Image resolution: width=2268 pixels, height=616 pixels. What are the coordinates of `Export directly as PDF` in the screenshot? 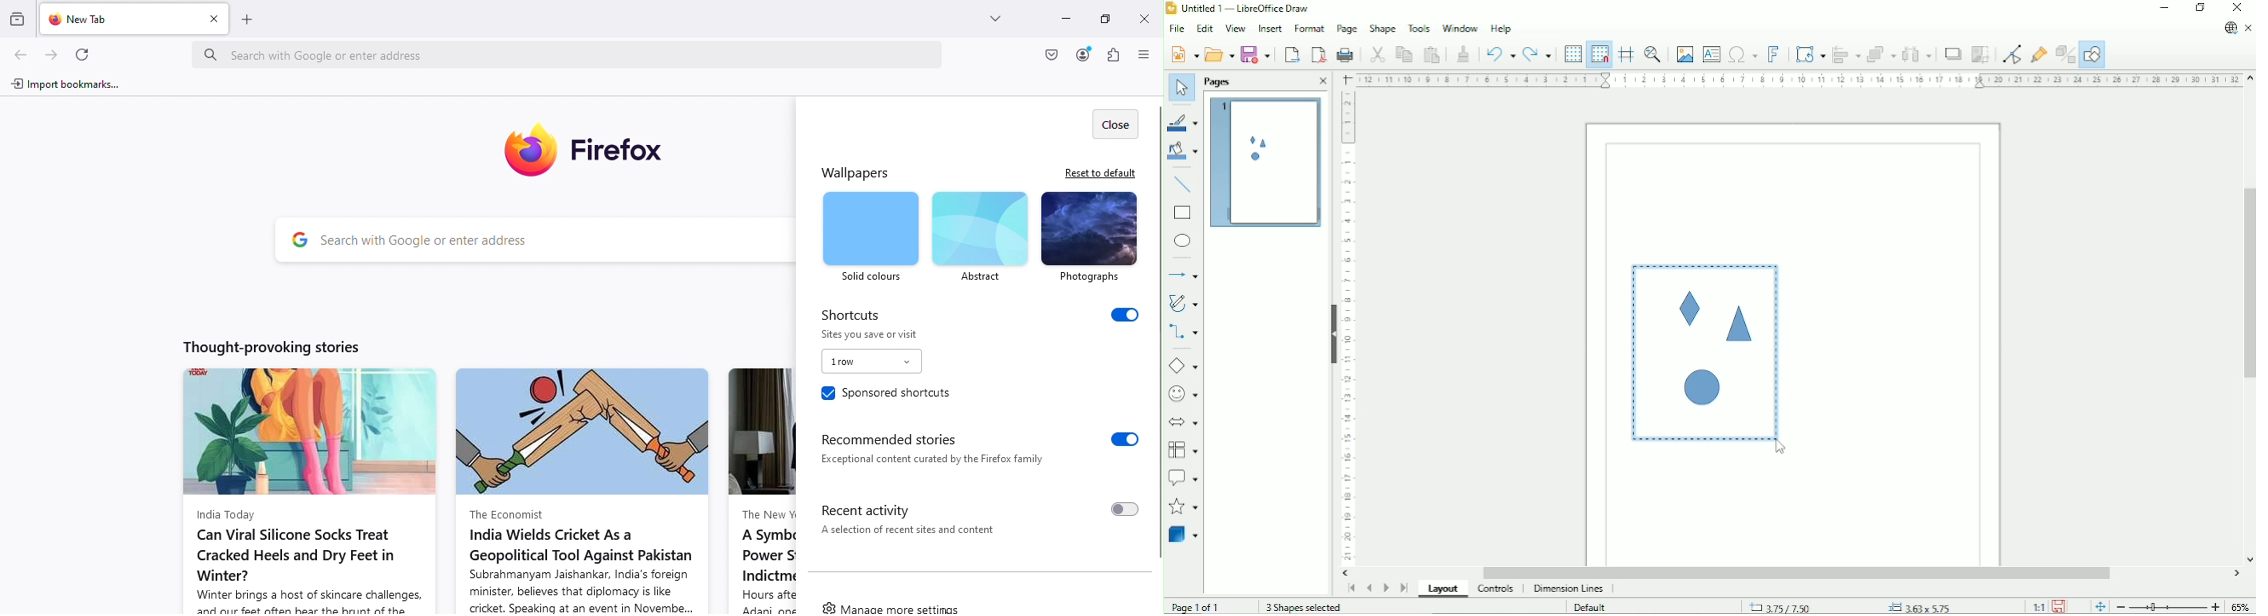 It's located at (1318, 54).